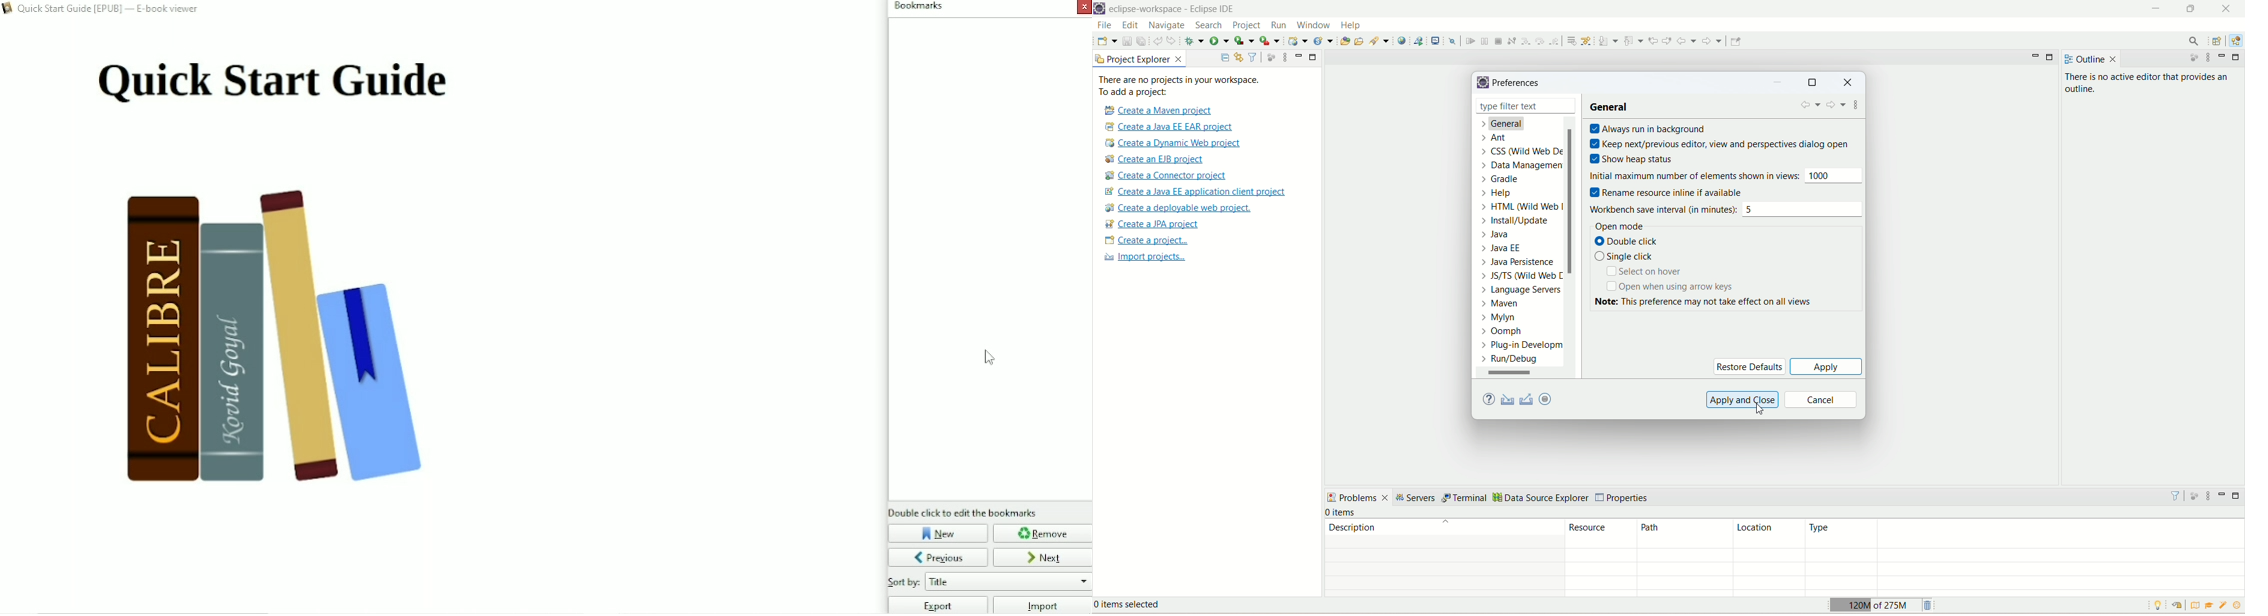  I want to click on cancel, so click(1822, 400).